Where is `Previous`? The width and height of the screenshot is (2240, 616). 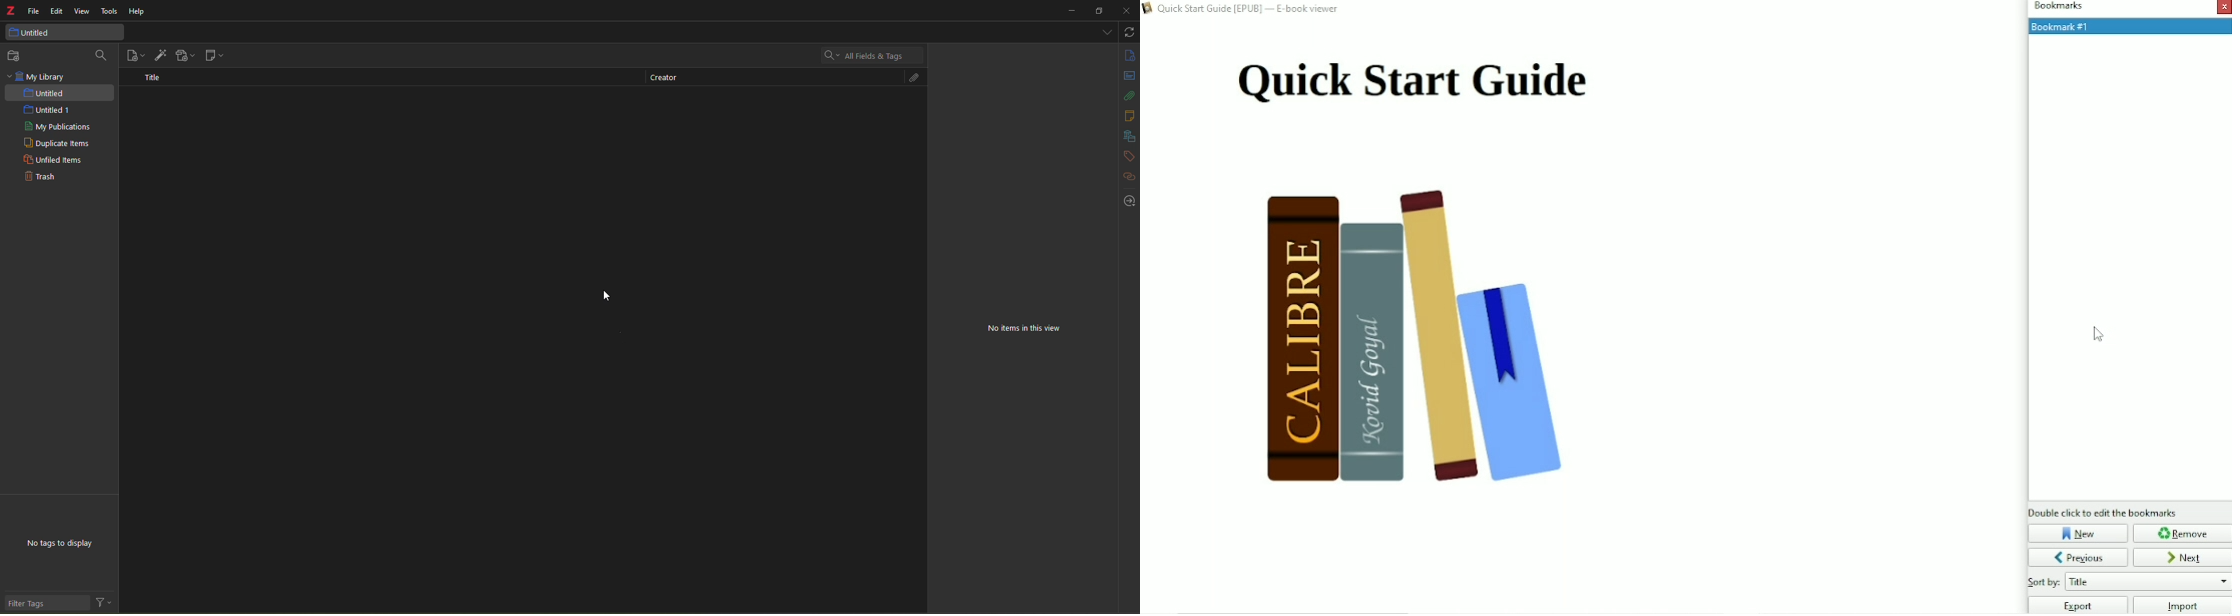 Previous is located at coordinates (2078, 557).